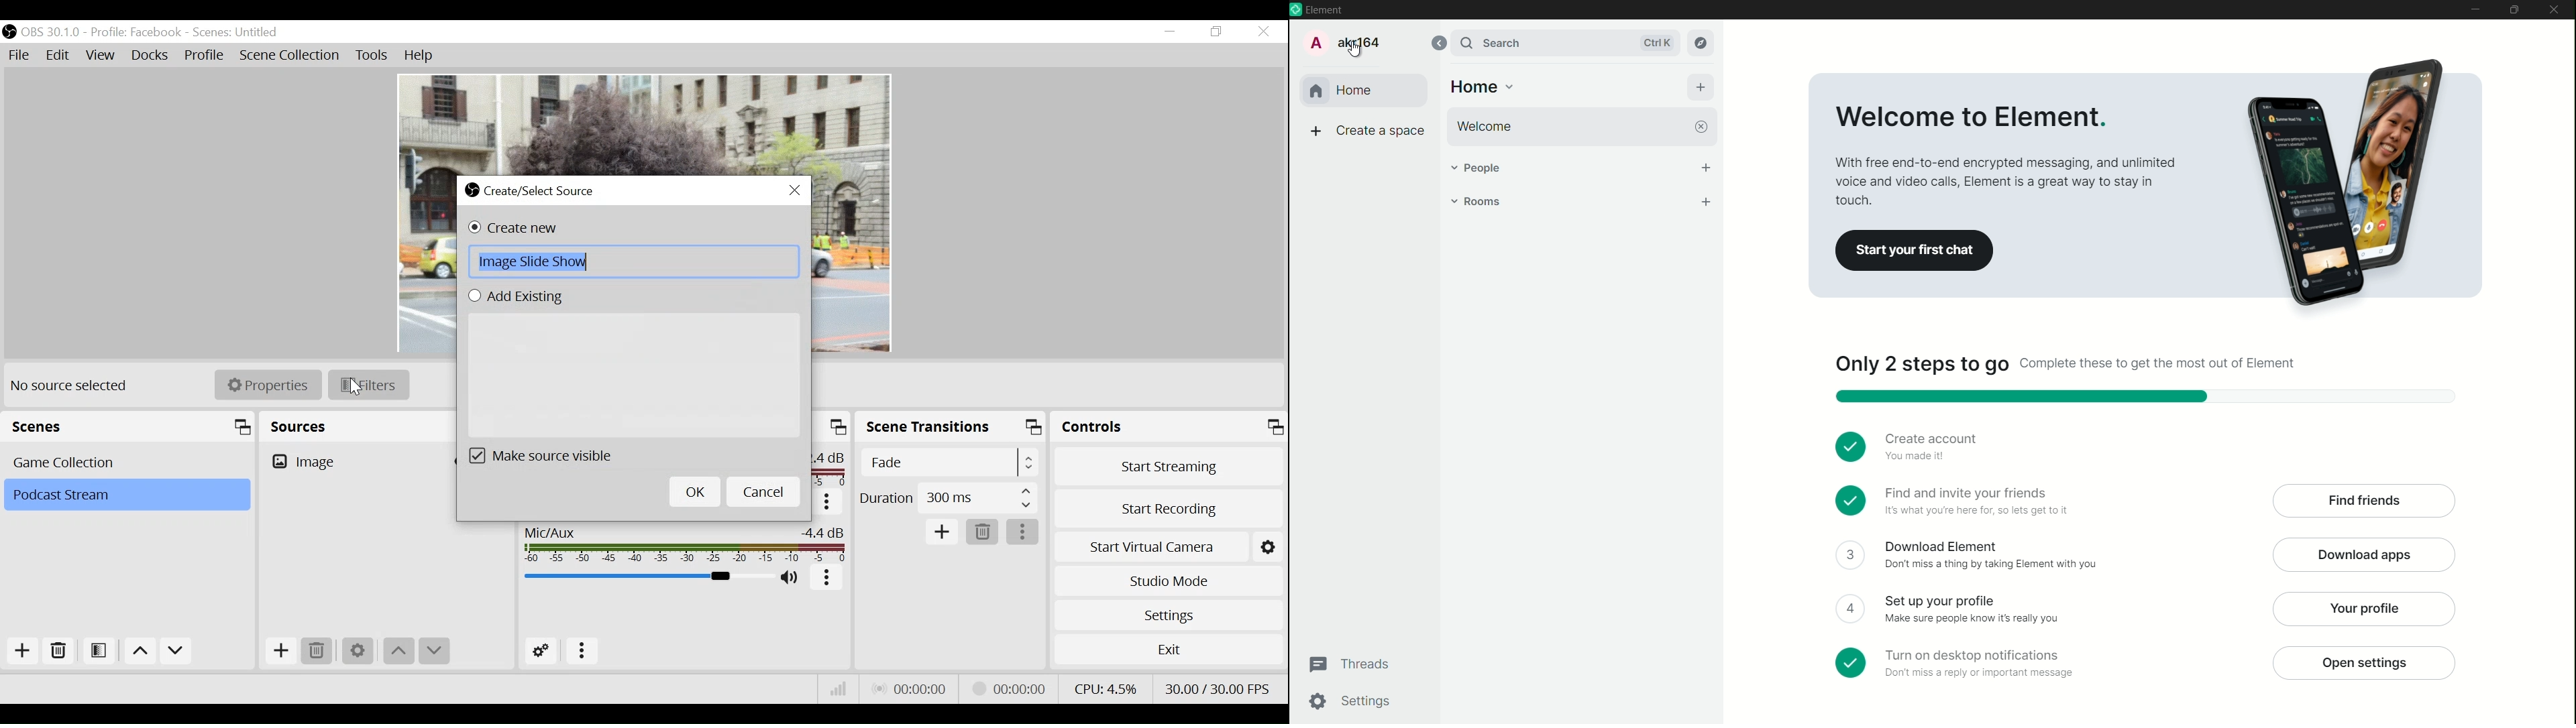  I want to click on Filters, so click(368, 384).